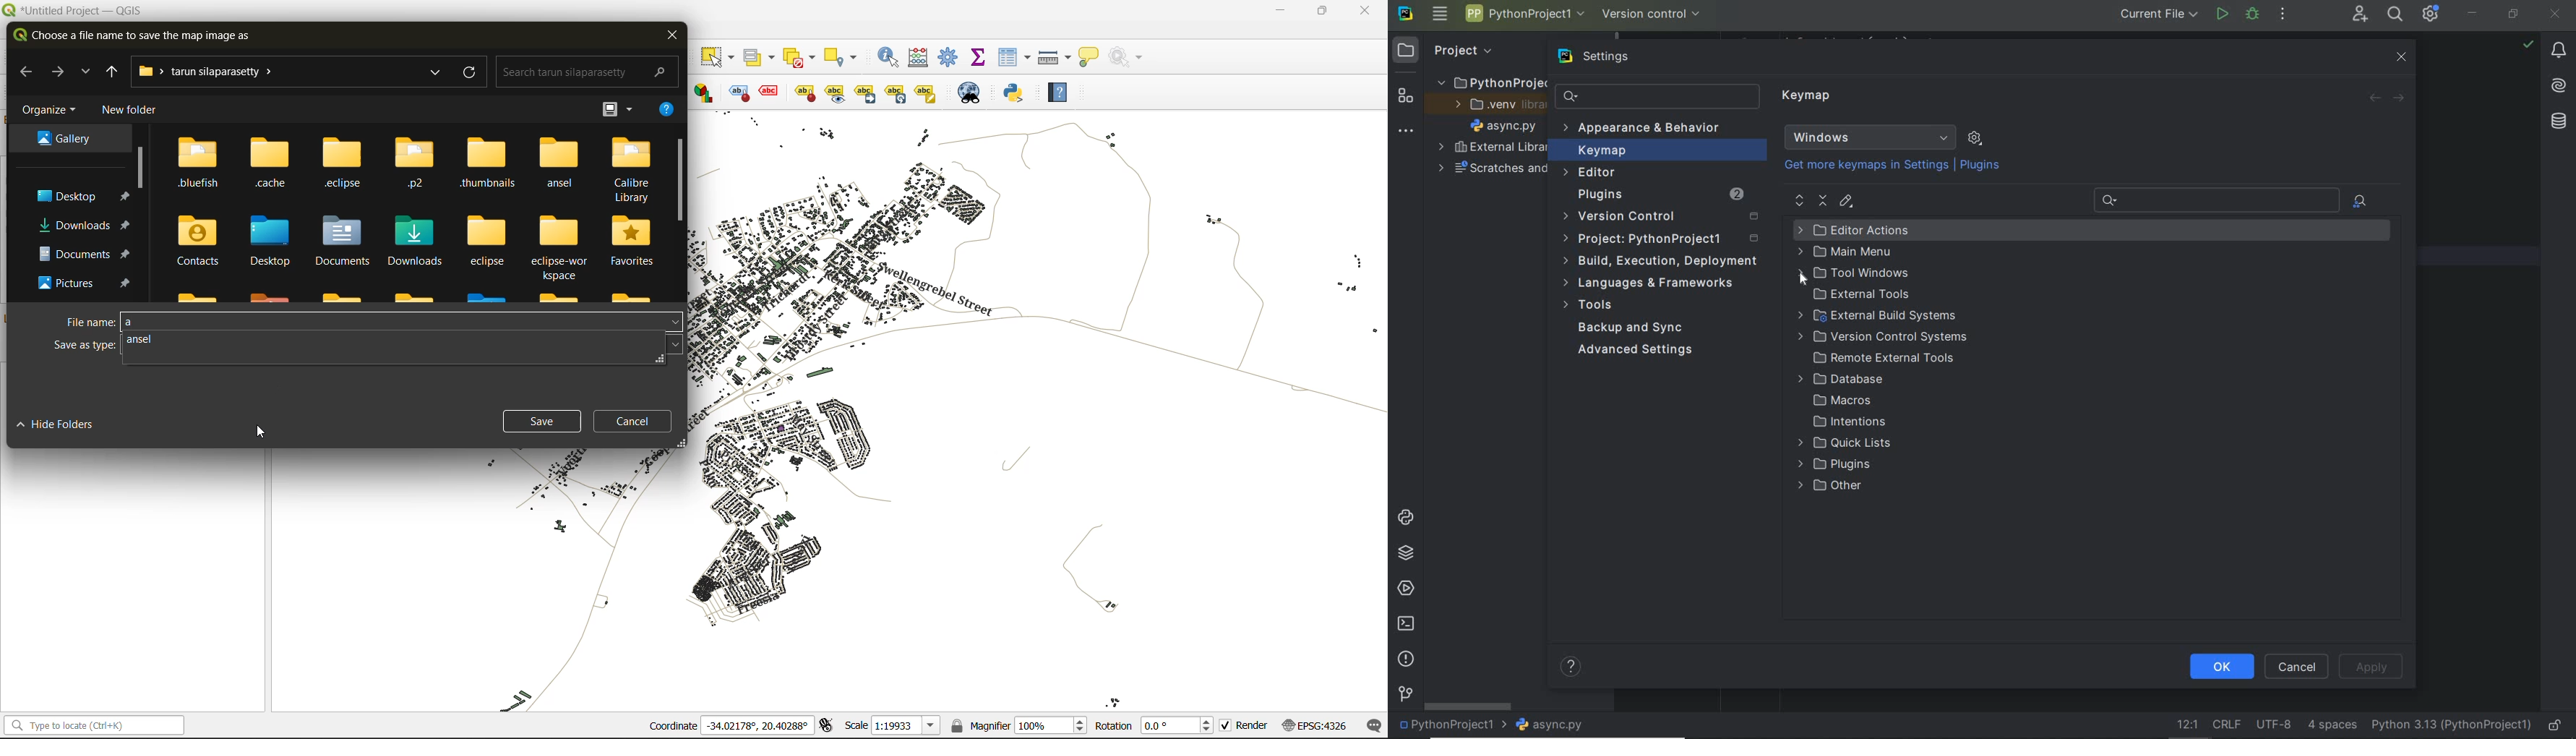  What do you see at coordinates (1492, 82) in the screenshot?
I see `PythonProject` at bounding box center [1492, 82].